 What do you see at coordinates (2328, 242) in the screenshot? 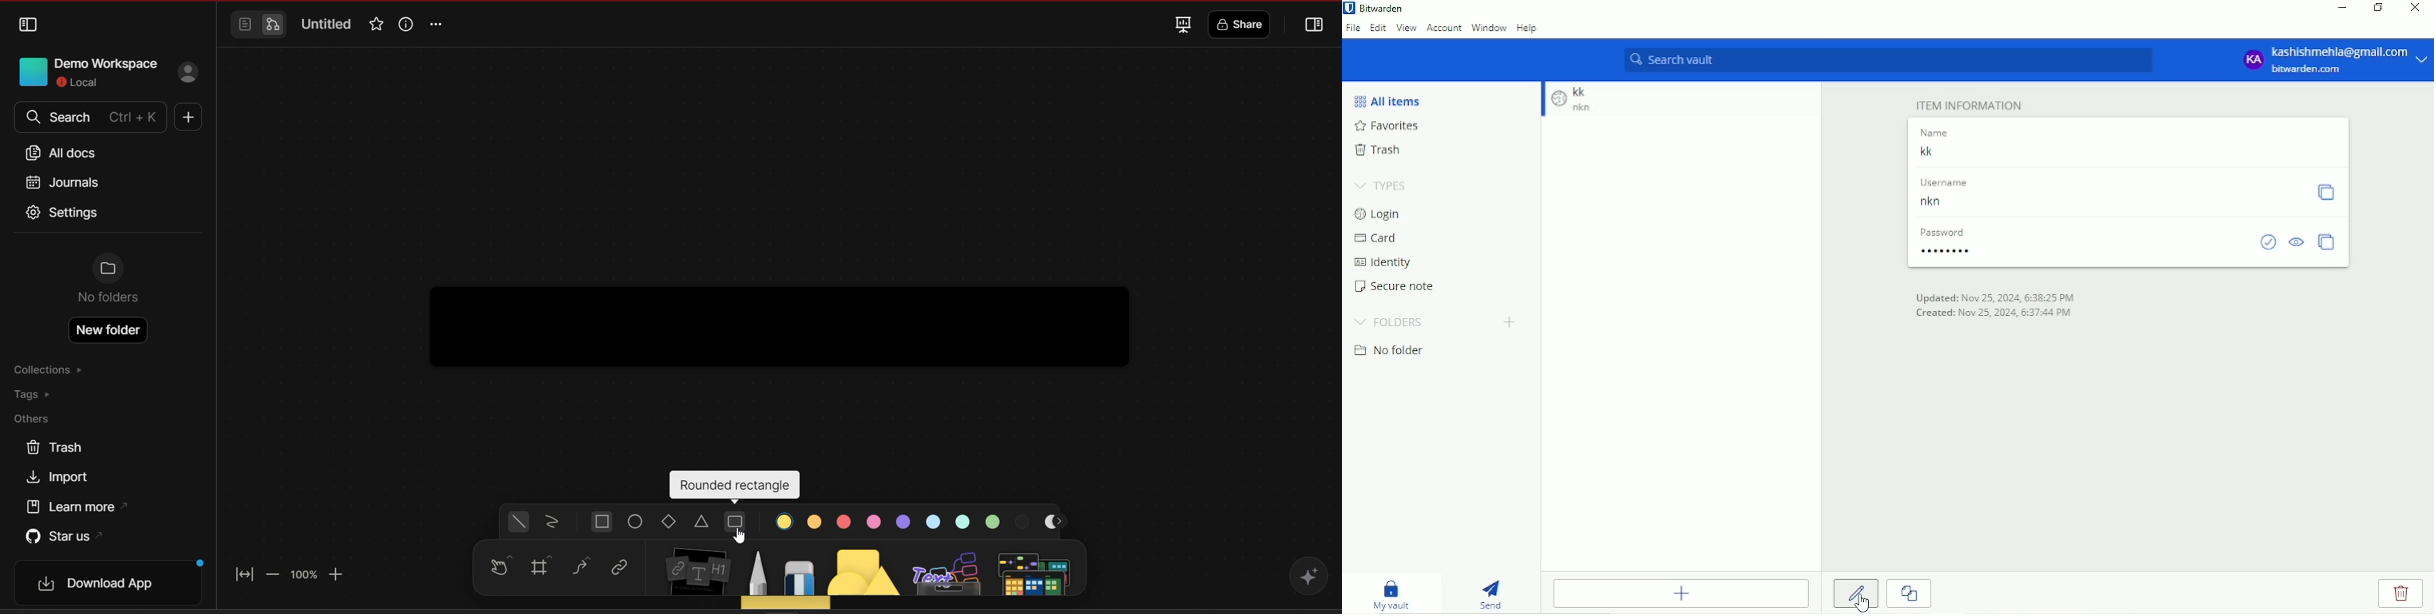
I see `Copy` at bounding box center [2328, 242].